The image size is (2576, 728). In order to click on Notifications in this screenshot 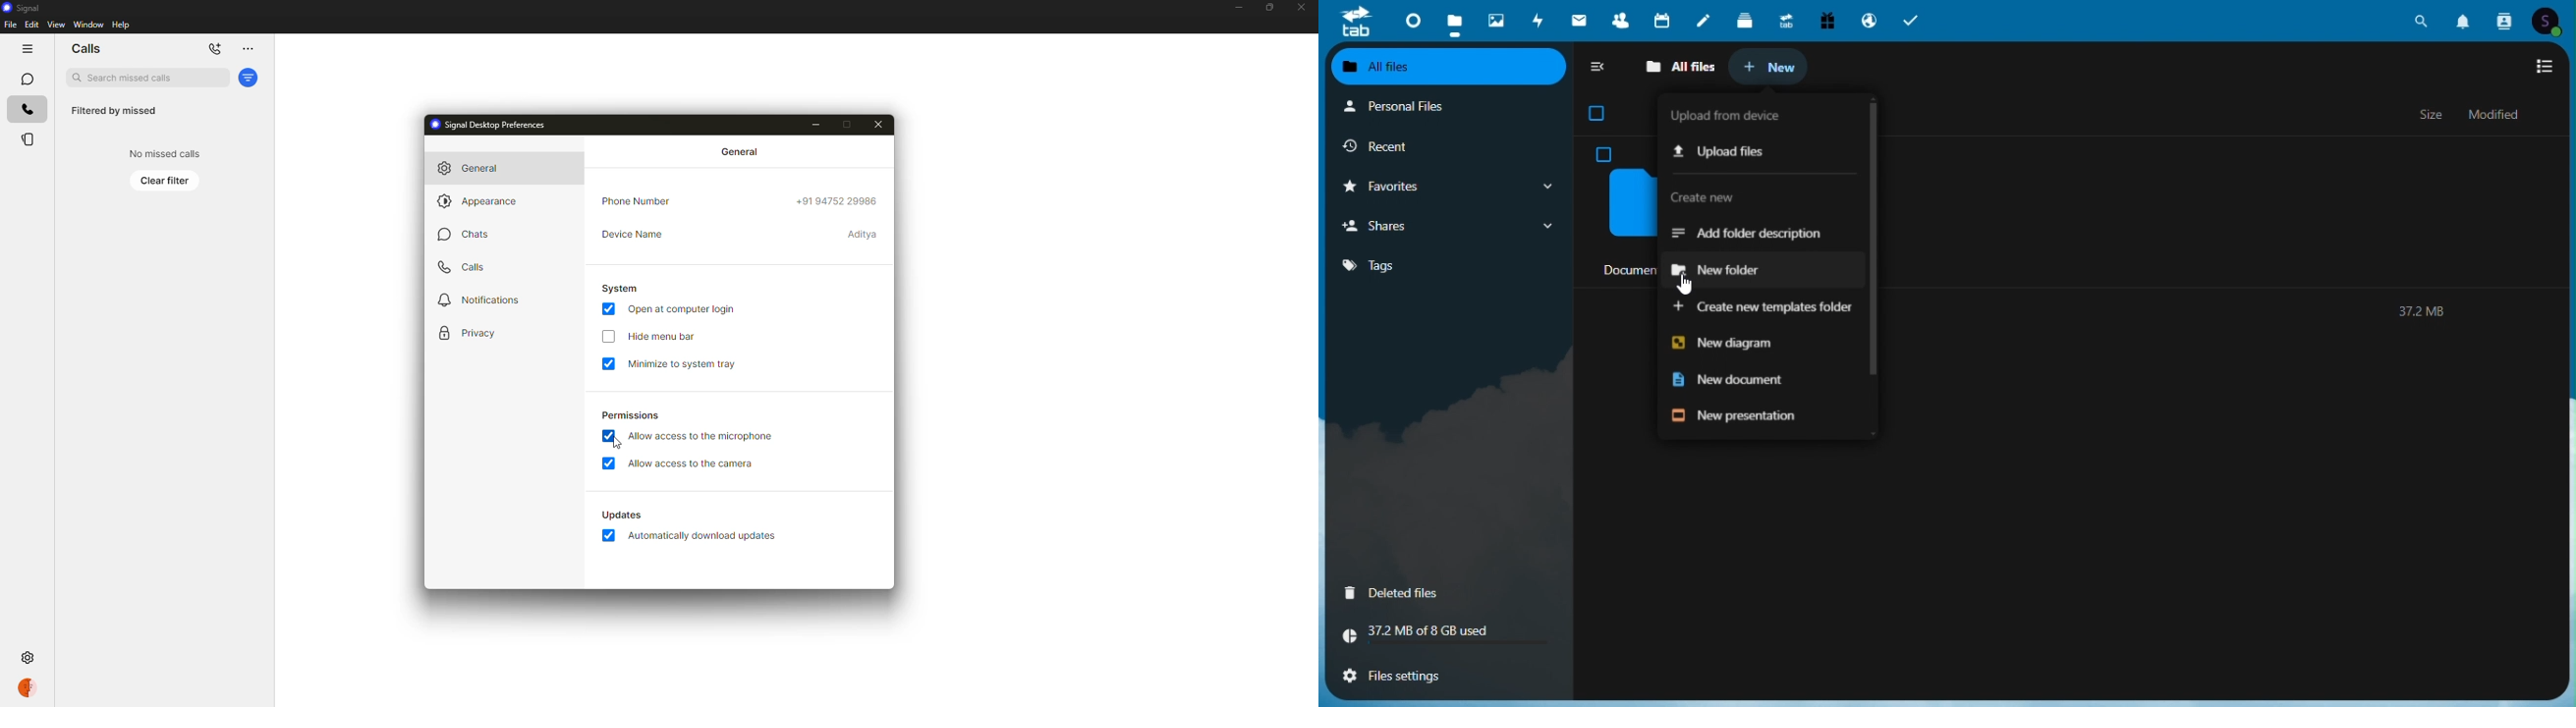, I will do `click(2465, 21)`.